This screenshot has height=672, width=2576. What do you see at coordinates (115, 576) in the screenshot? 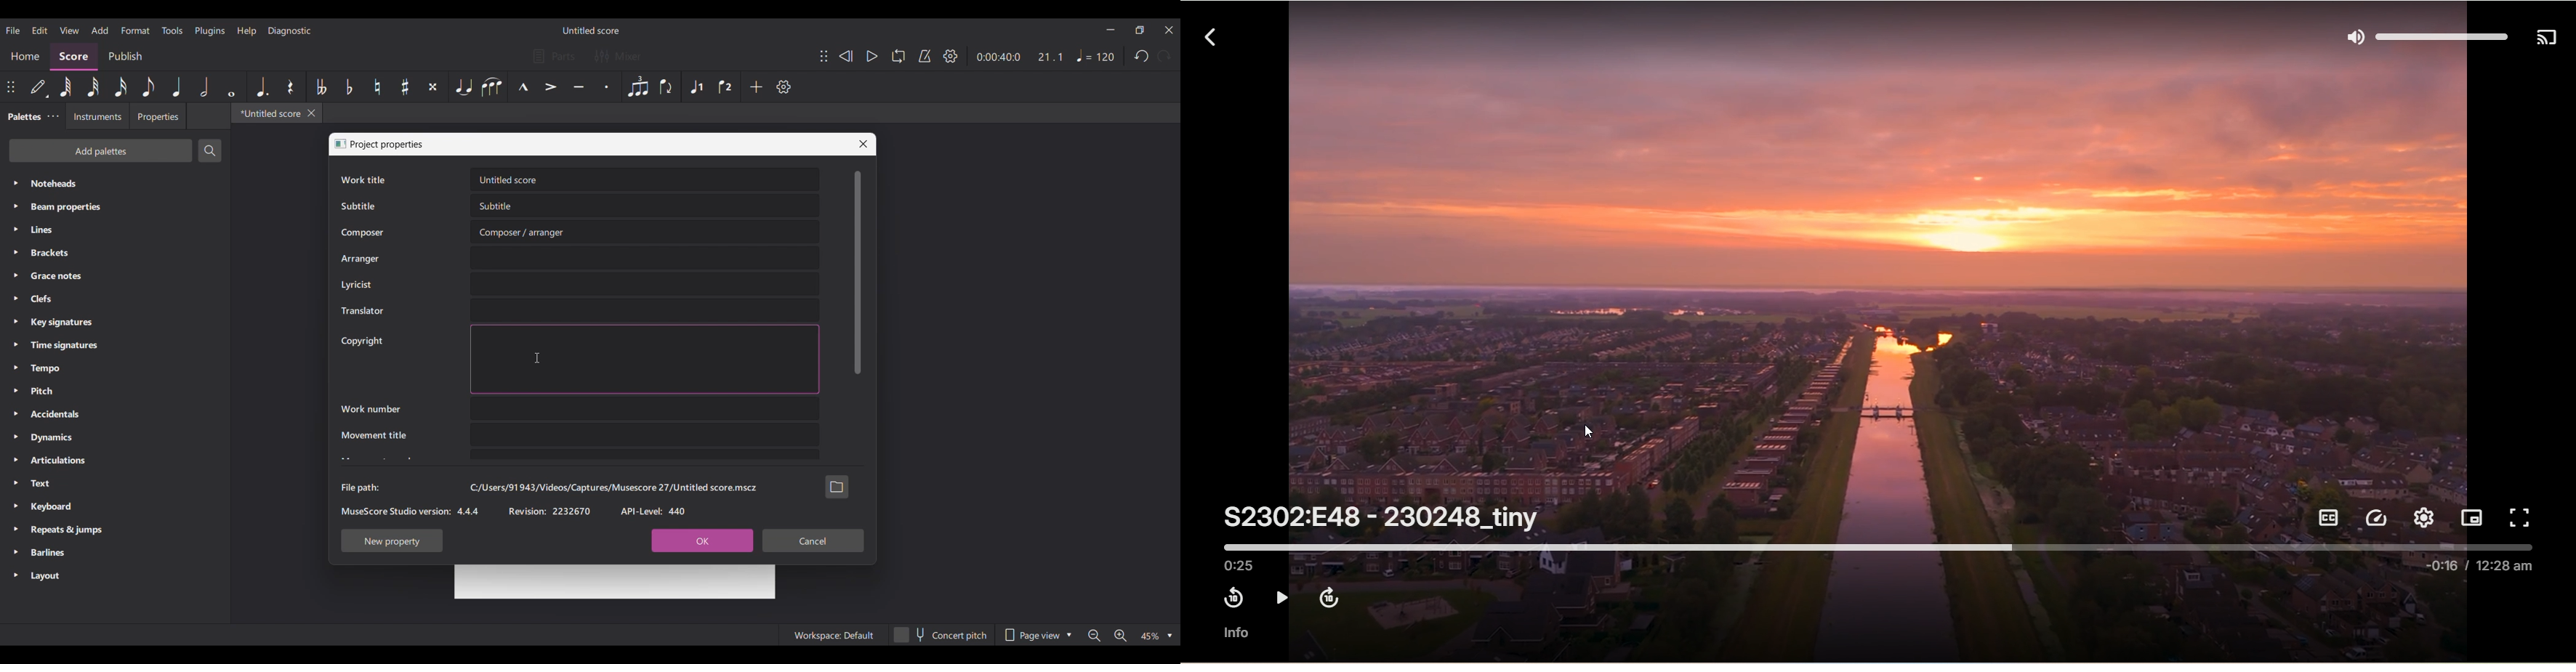
I see `Layout` at bounding box center [115, 576].